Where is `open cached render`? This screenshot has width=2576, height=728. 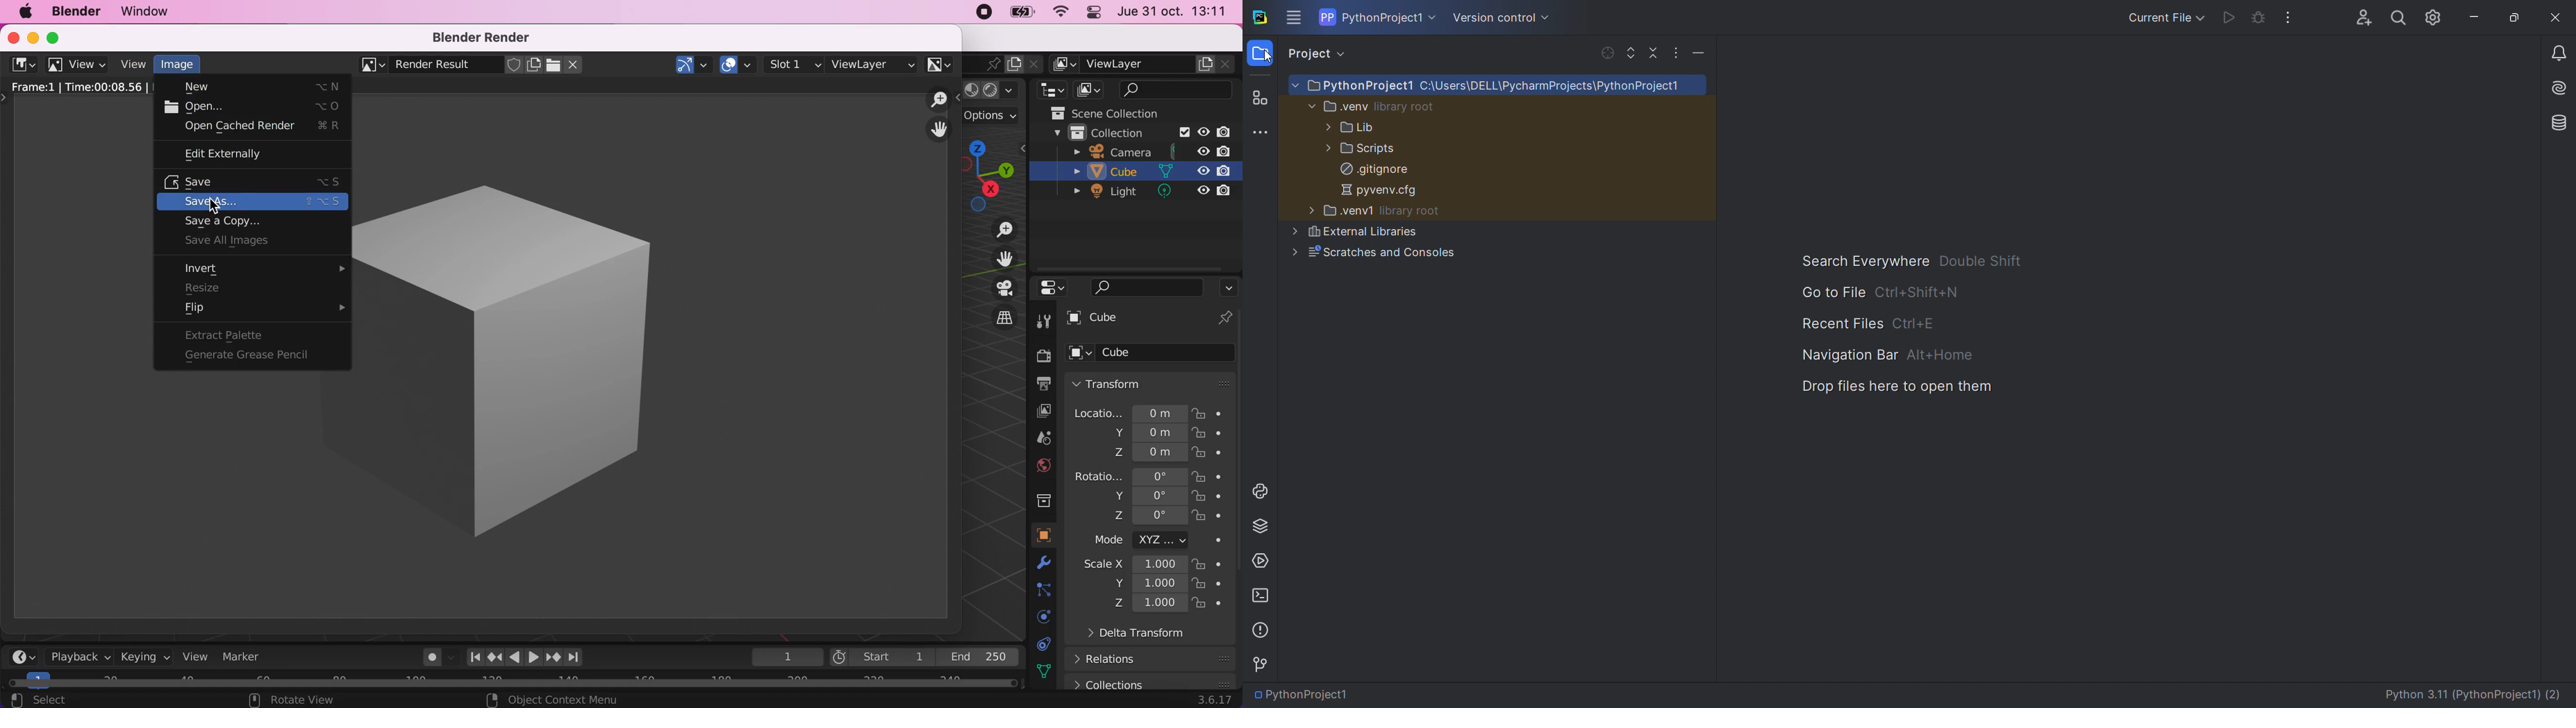 open cached render is located at coordinates (262, 127).